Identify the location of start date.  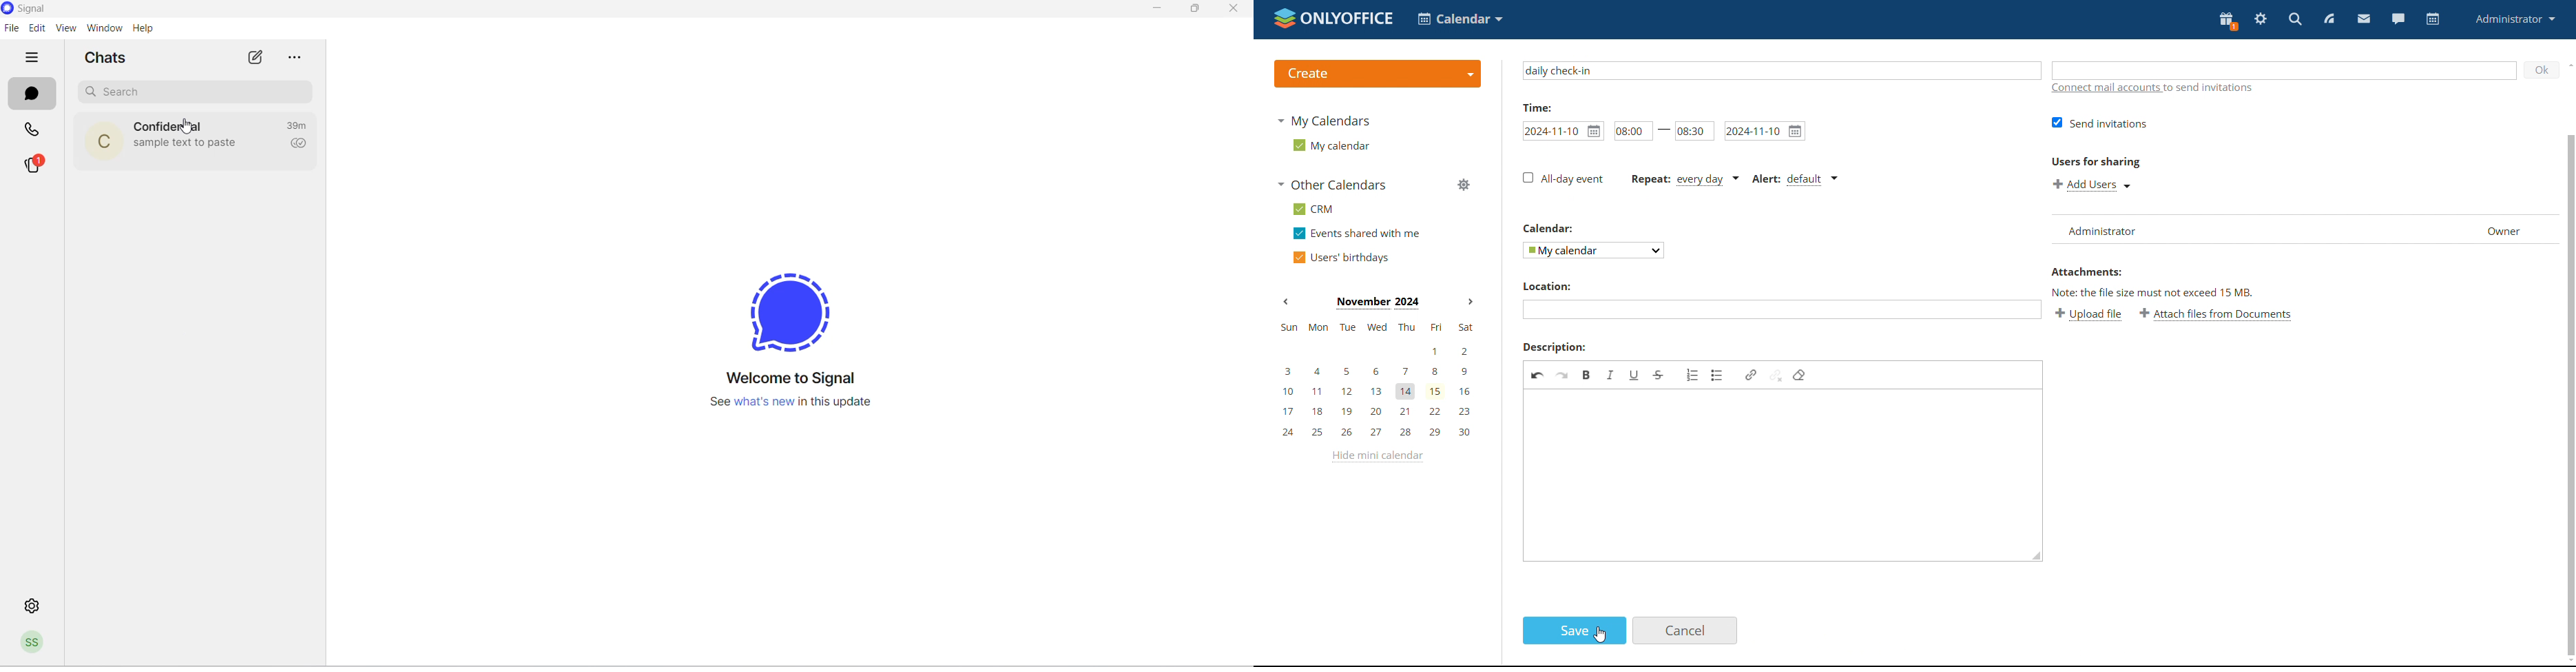
(1559, 133).